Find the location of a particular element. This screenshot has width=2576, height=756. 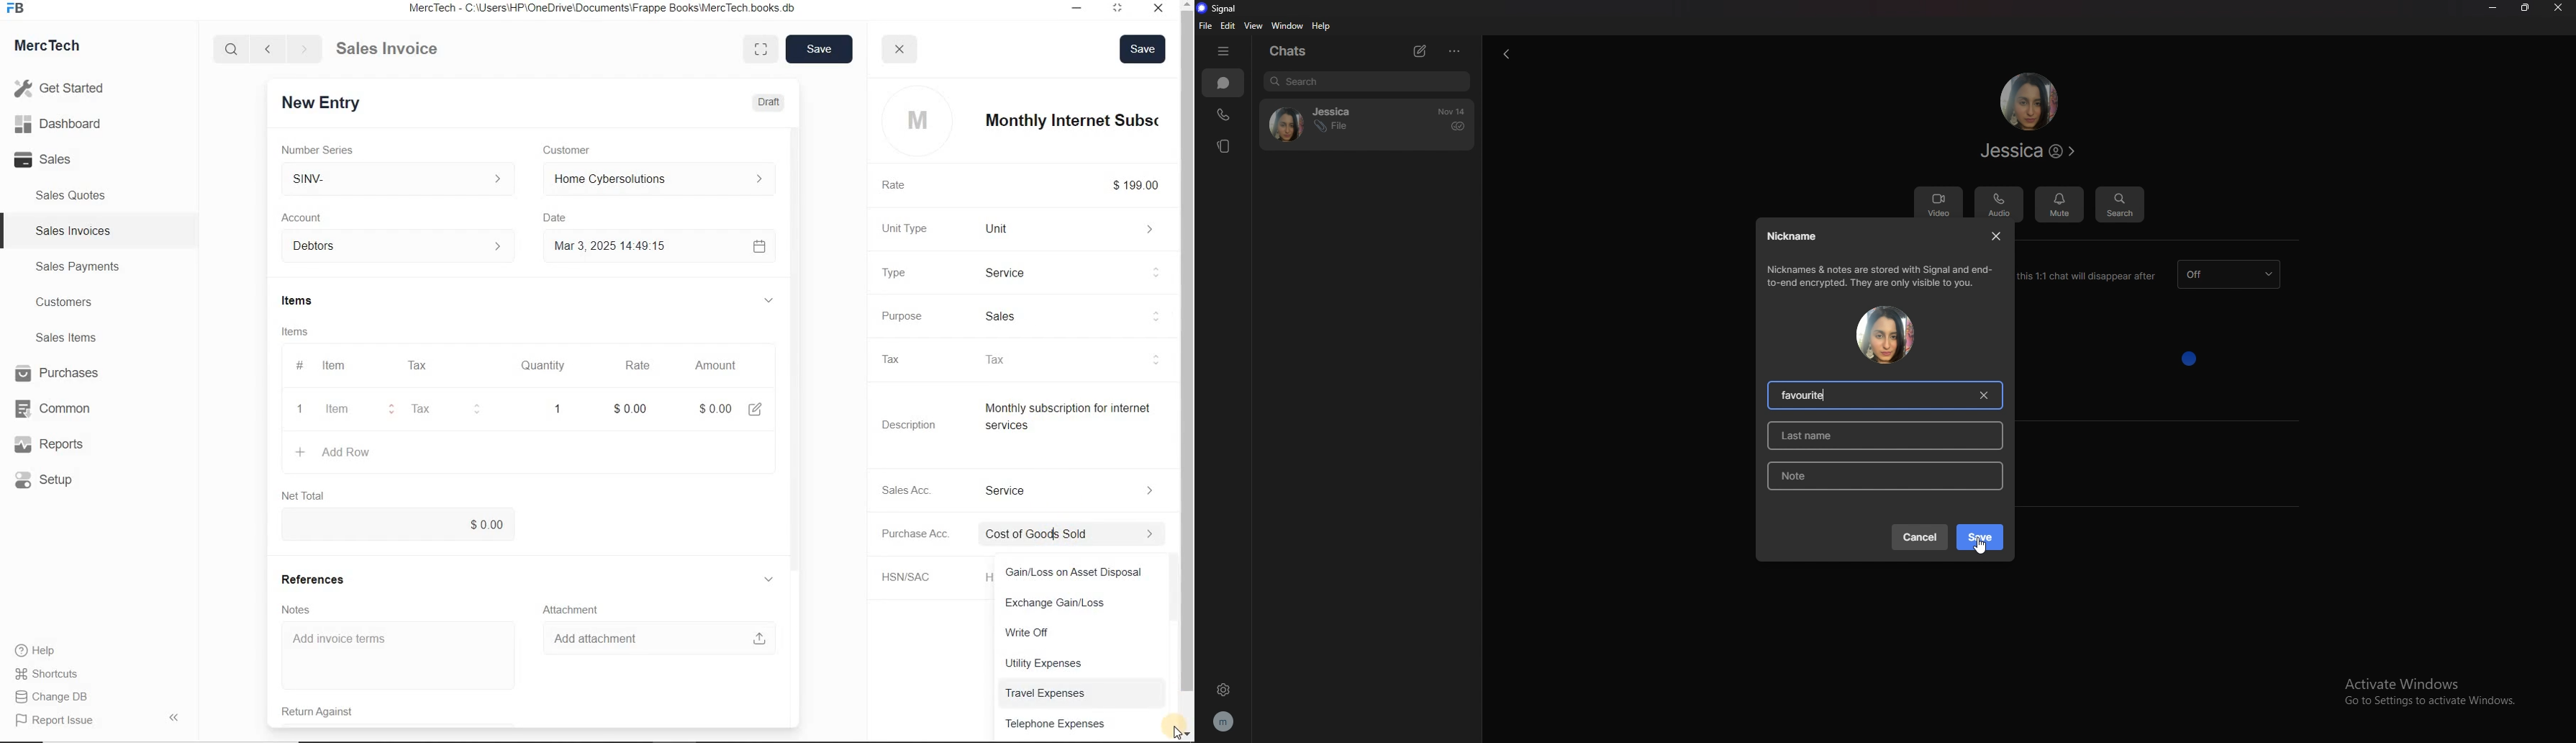

Sales Quotes is located at coordinates (74, 195).